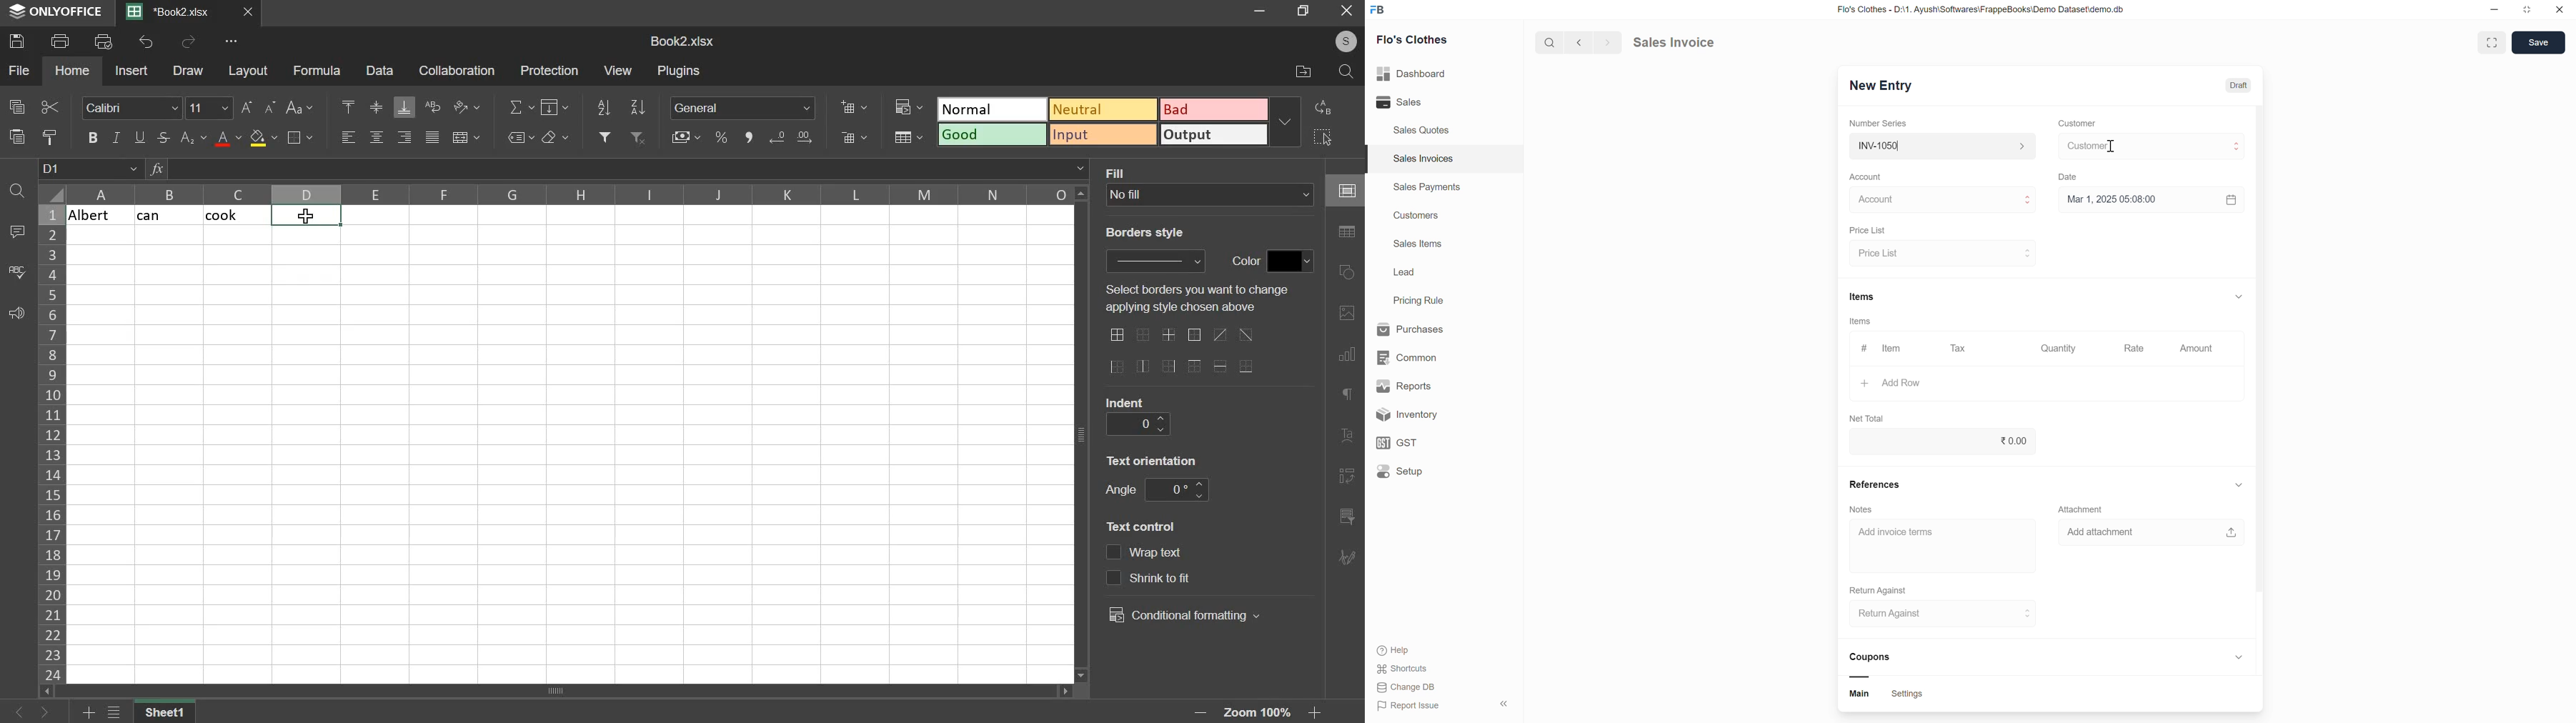 The image size is (2576, 728). I want to click on Inventory , so click(1438, 414).